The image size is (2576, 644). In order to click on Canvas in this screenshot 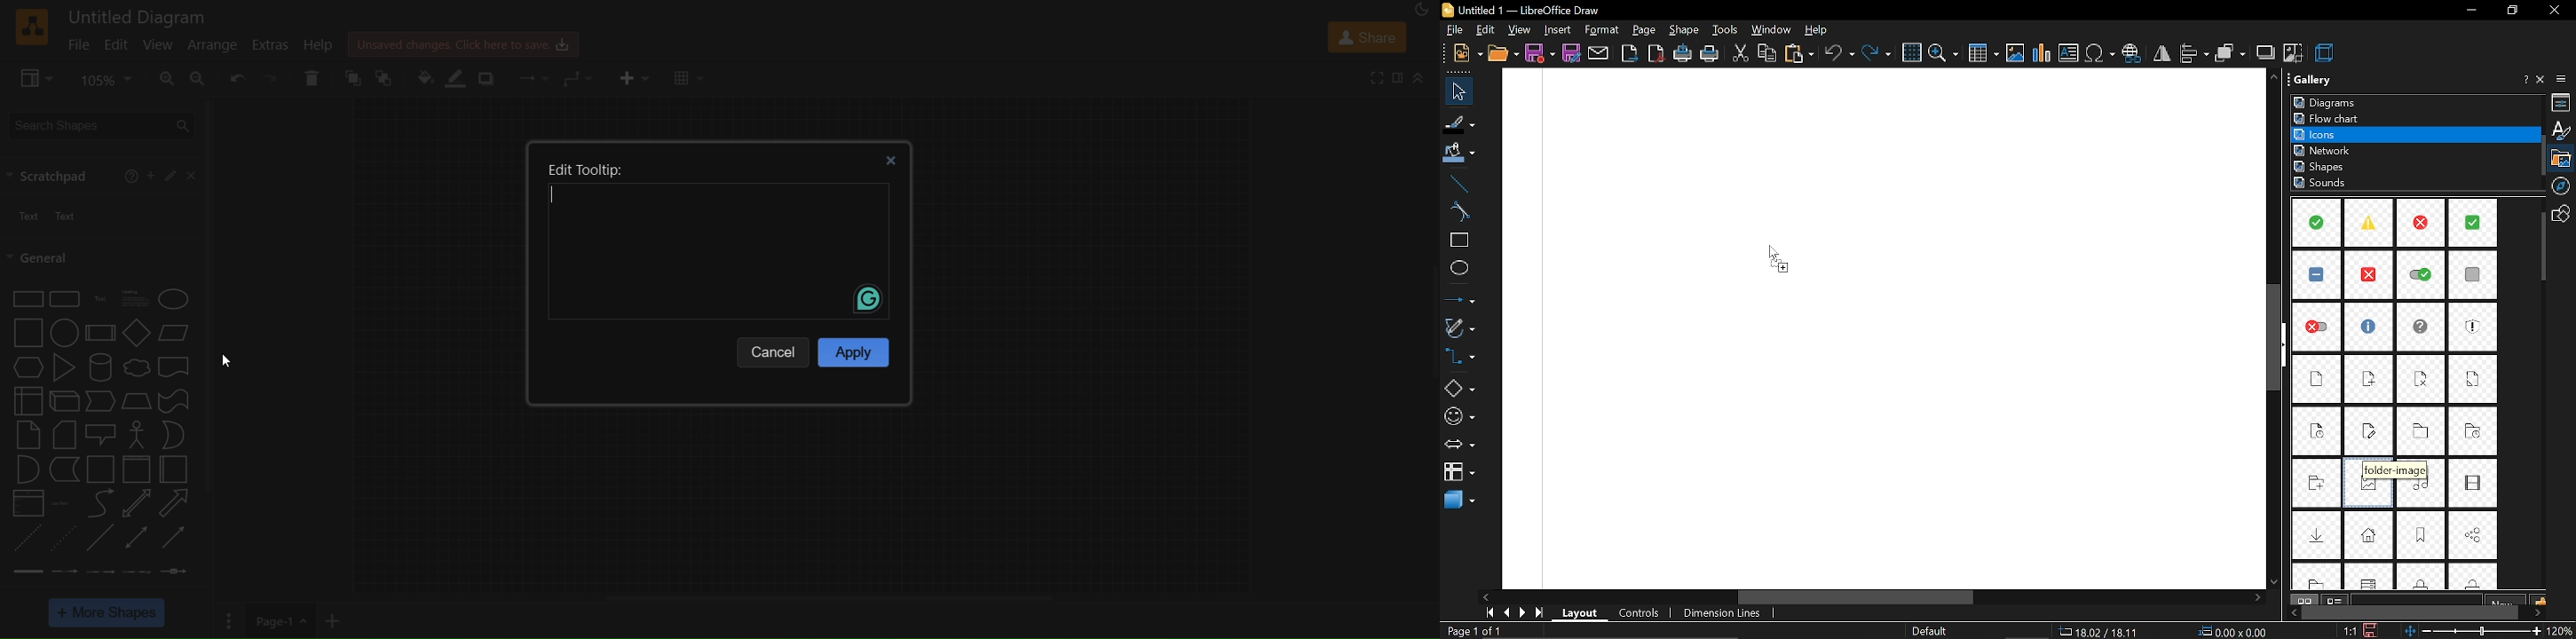, I will do `click(1879, 330)`.